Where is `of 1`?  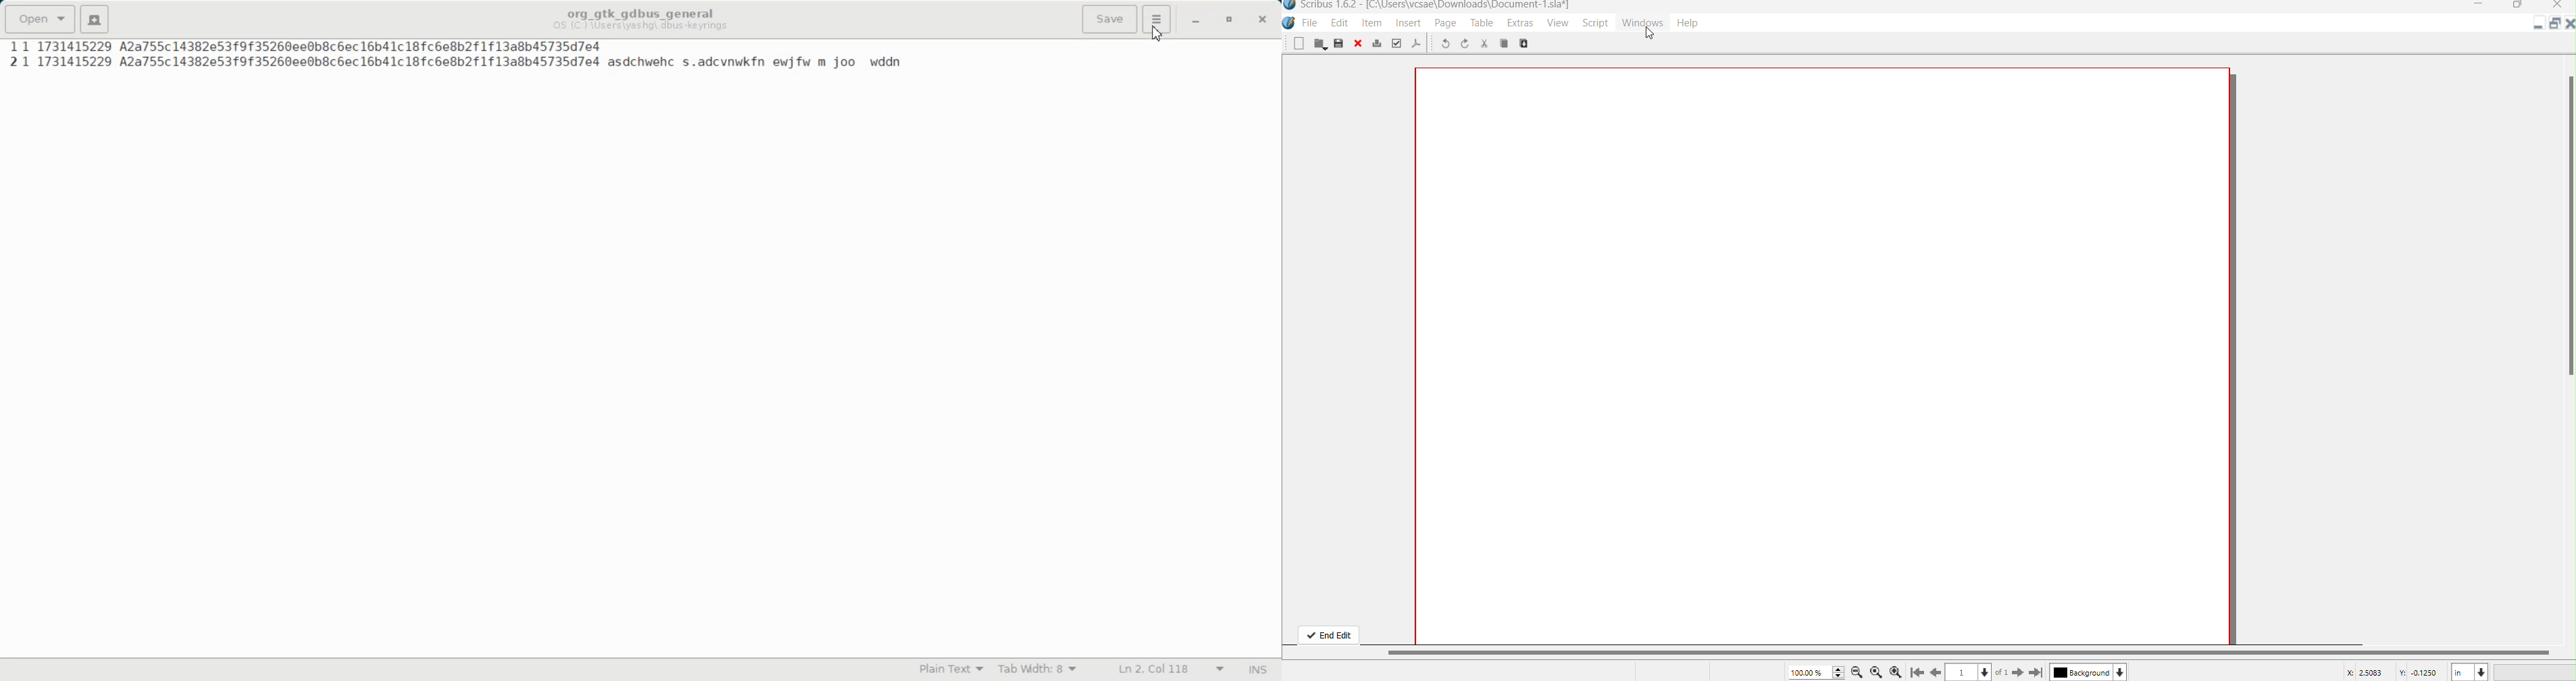
of 1 is located at coordinates (2003, 672).